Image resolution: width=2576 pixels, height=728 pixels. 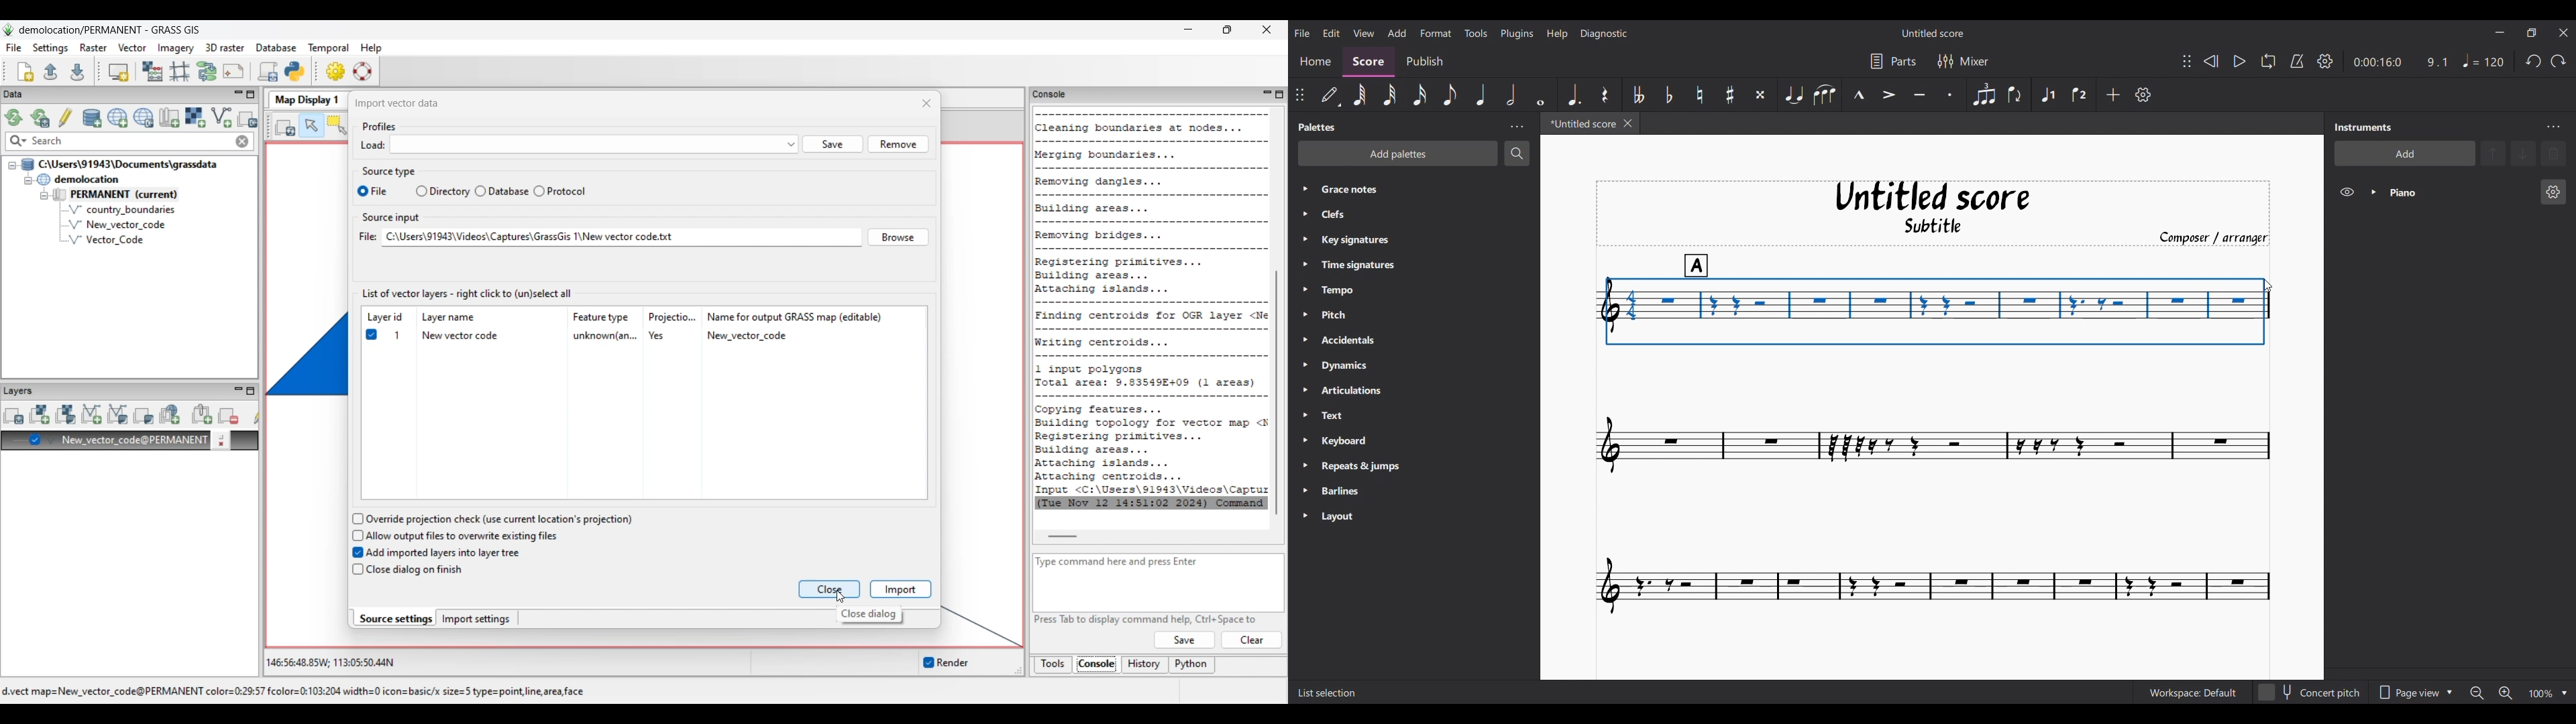 I want to click on Undo, so click(x=2533, y=61).